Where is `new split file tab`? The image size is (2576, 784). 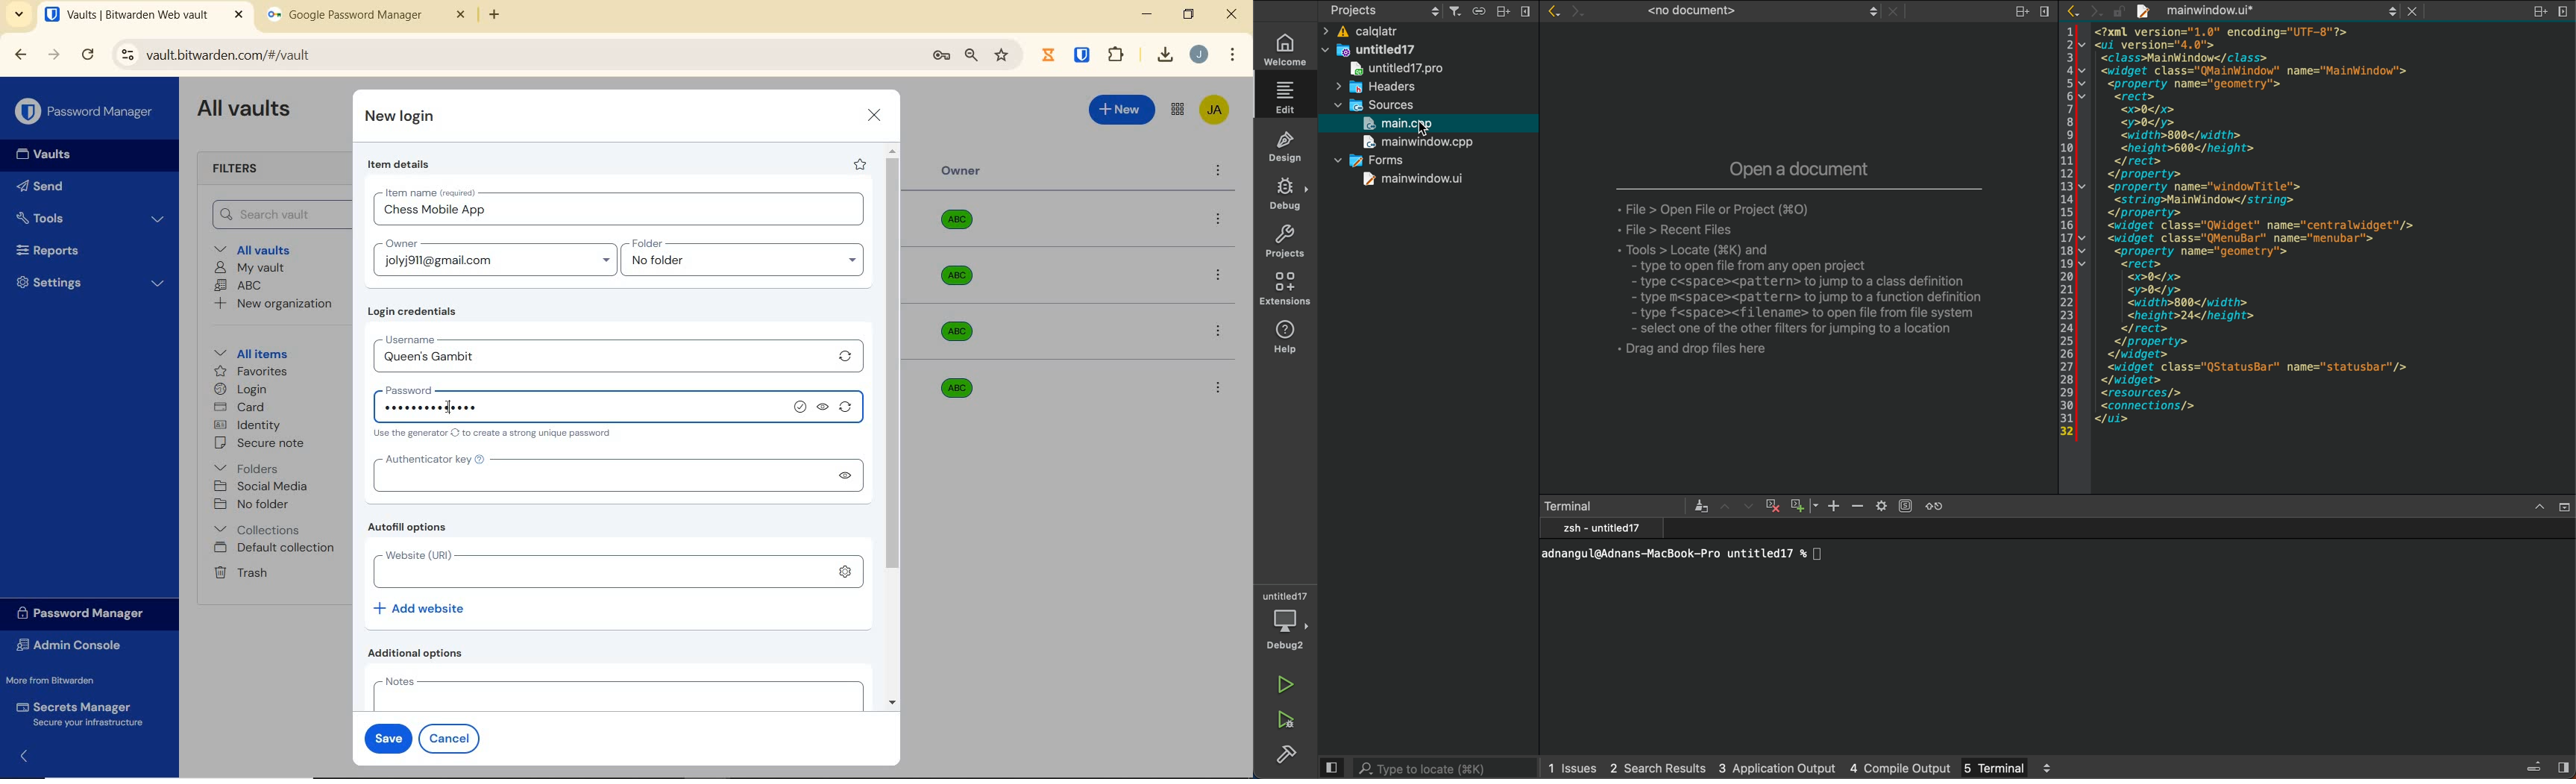
new split file tab is located at coordinates (1809, 262).